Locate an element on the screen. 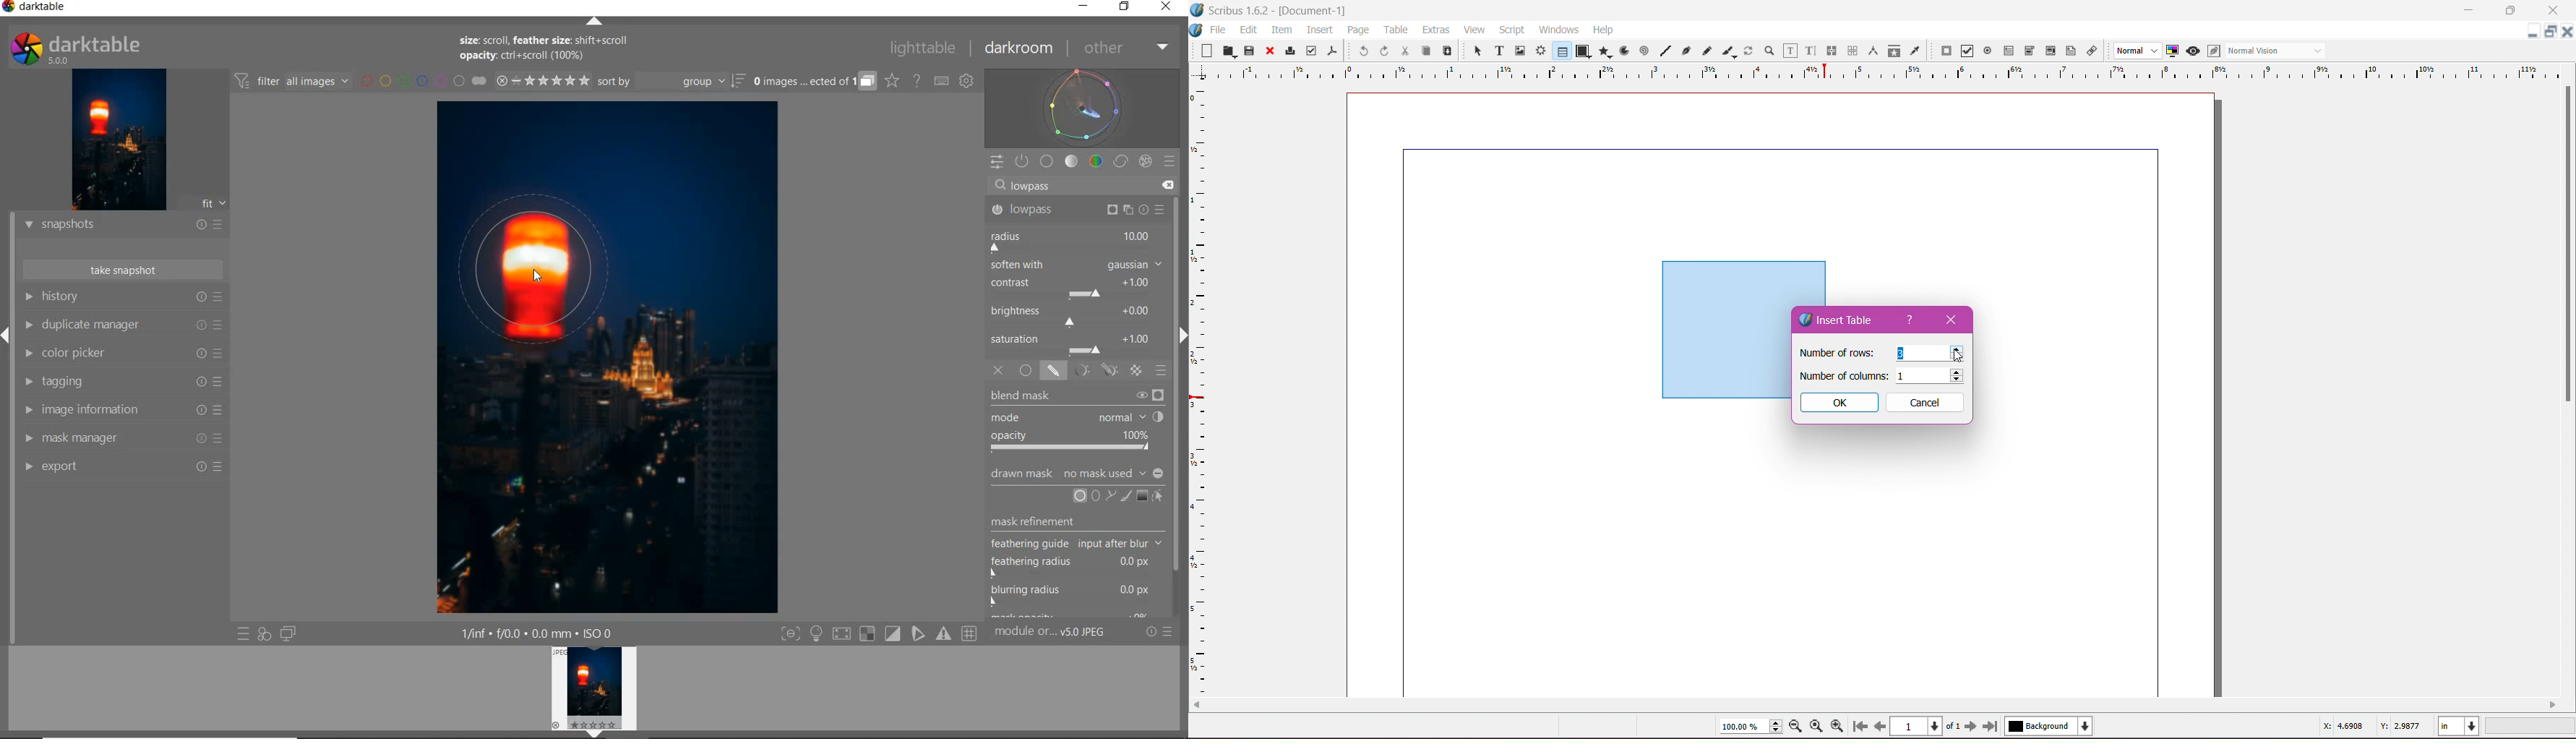  PDF Push button is located at coordinates (1944, 51).